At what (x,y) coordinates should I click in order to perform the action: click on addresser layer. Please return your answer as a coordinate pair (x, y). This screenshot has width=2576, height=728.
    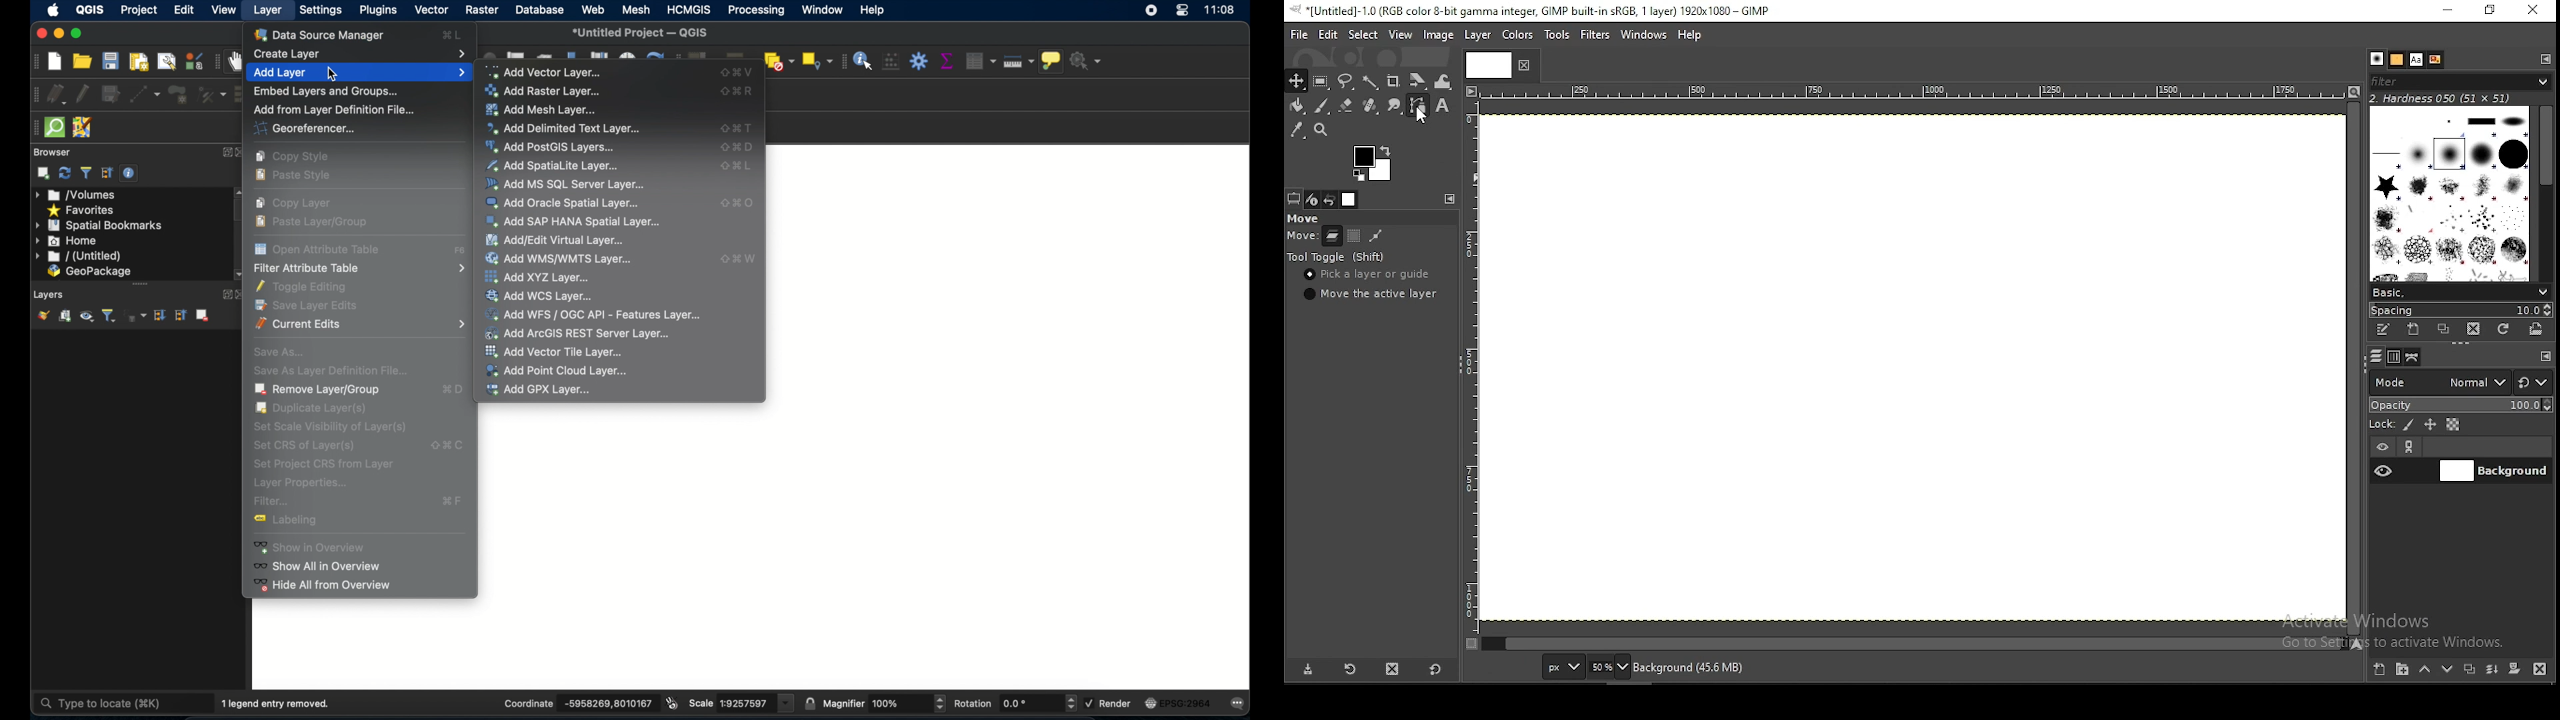
    Looking at the image, I should click on (543, 91).